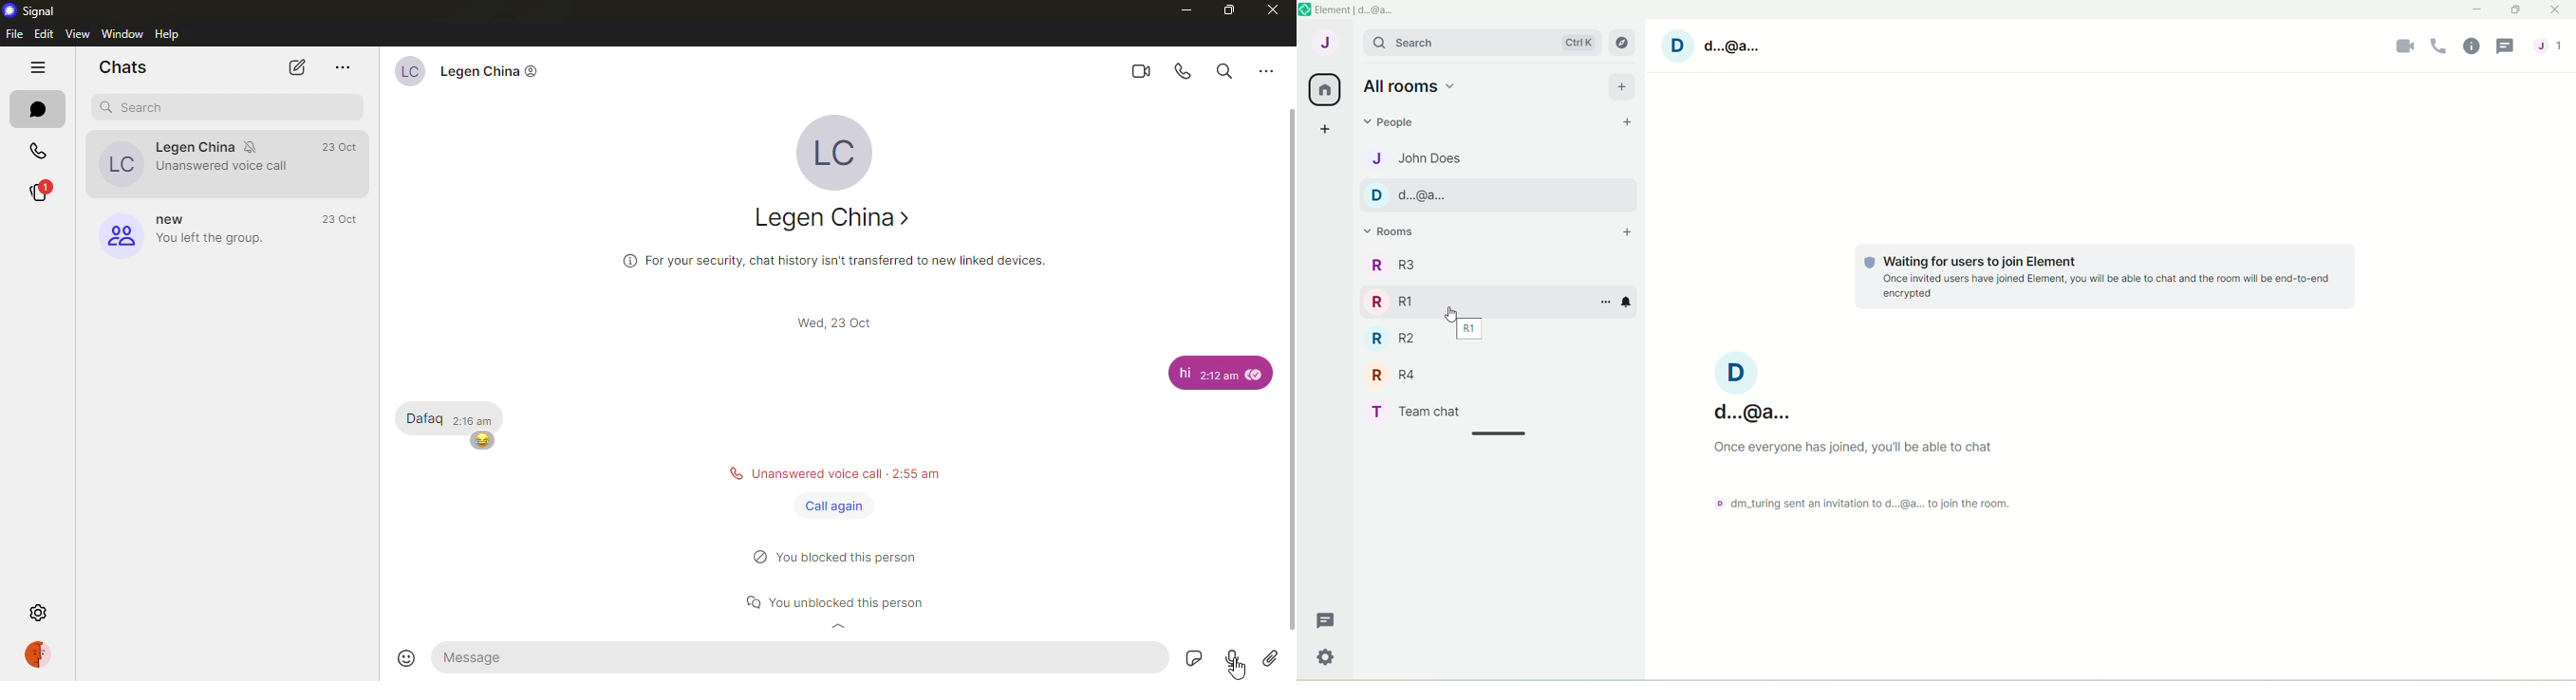 The height and width of the screenshot is (700, 2576). What do you see at coordinates (2400, 49) in the screenshot?
I see `video call` at bounding box center [2400, 49].